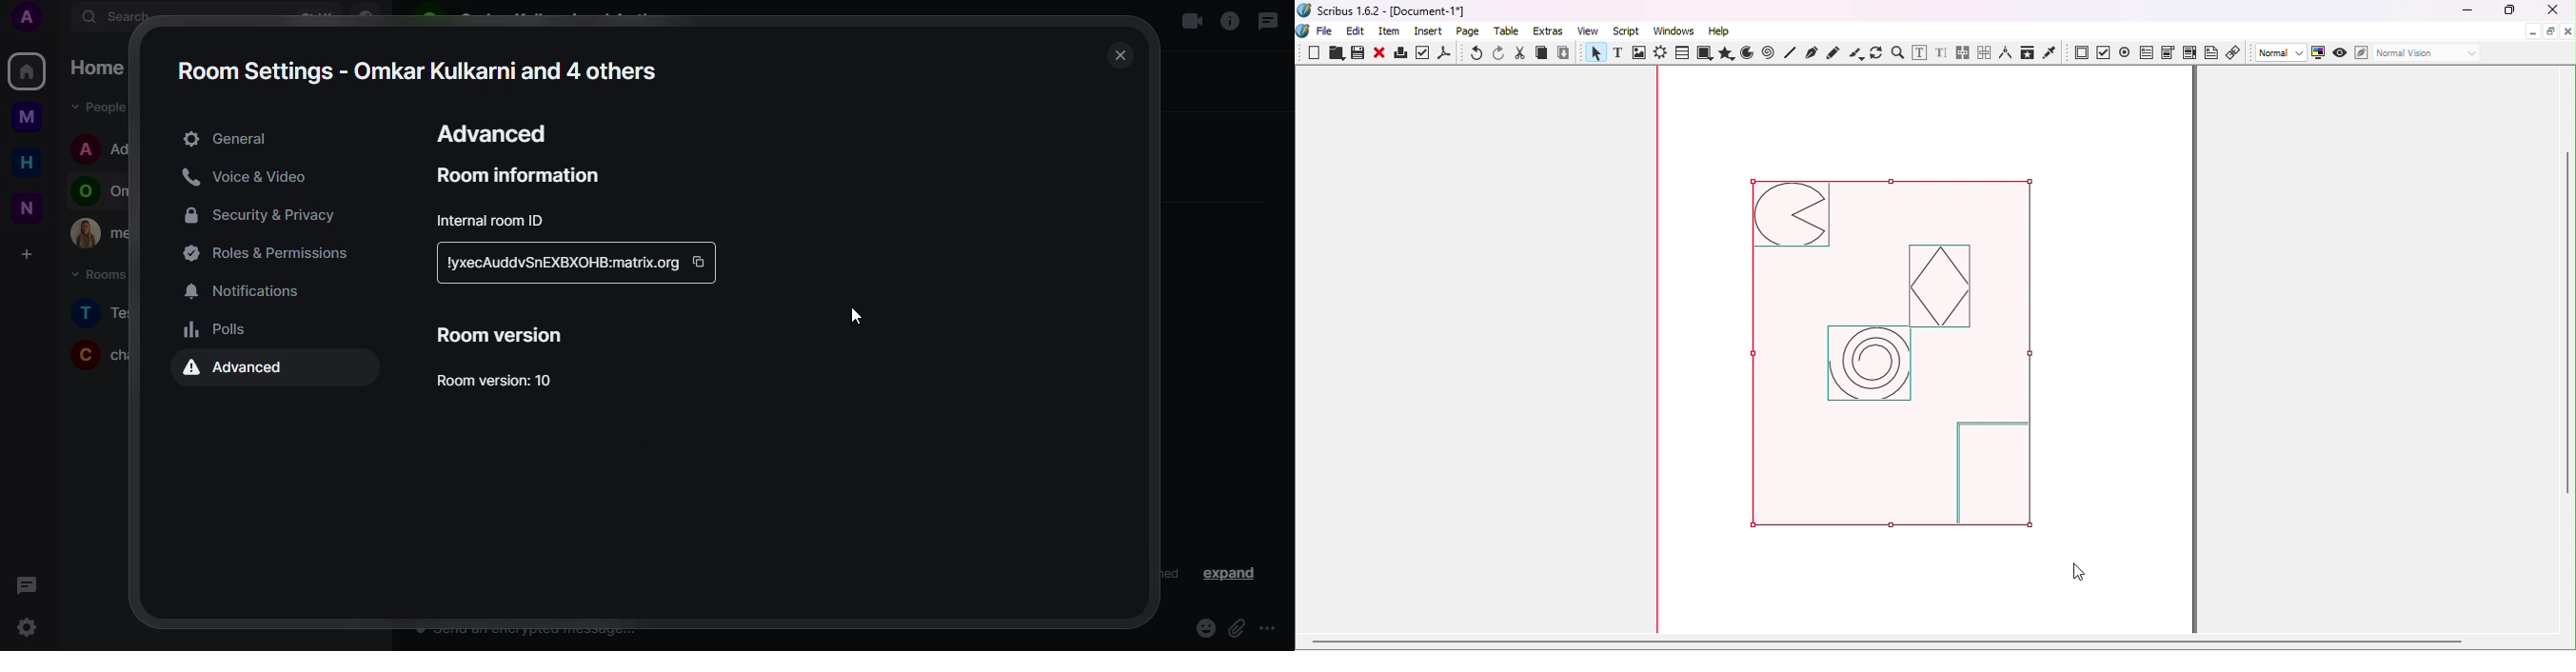 This screenshot has height=672, width=2576. Describe the element at coordinates (847, 315) in the screenshot. I see `cursor` at that location.